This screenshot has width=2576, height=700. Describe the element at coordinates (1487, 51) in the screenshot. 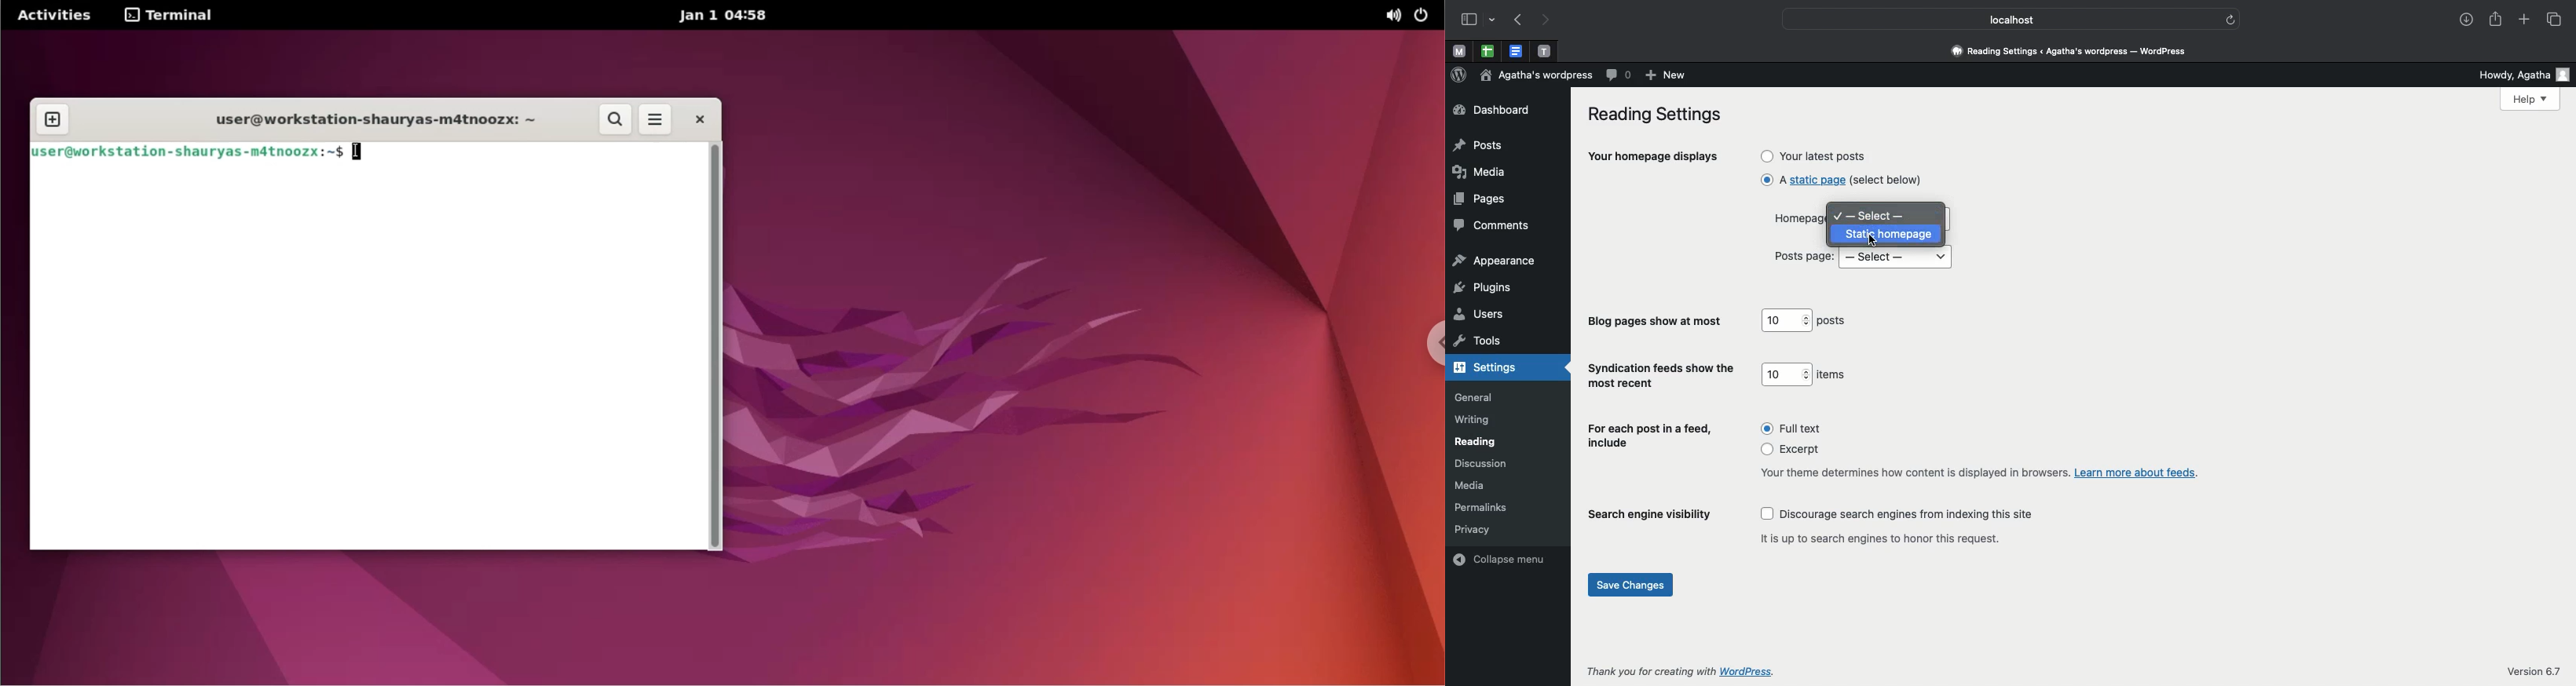

I see `Pinned tabs` at that location.